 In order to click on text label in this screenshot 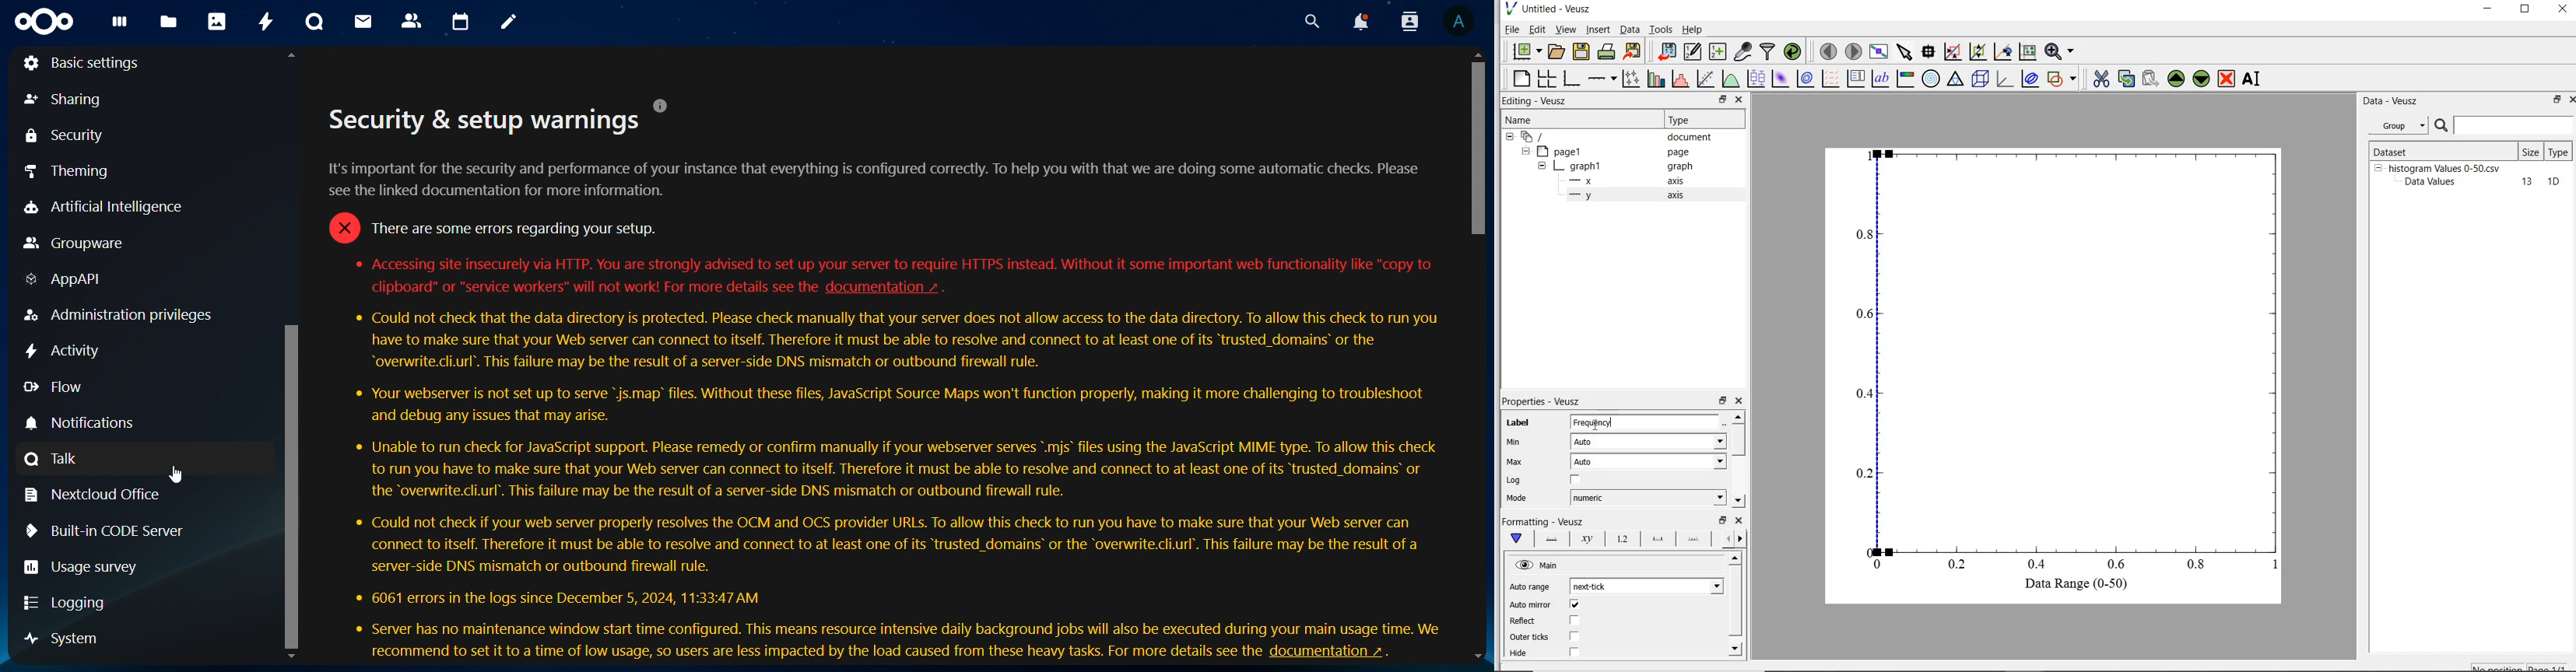, I will do `click(1883, 77)`.